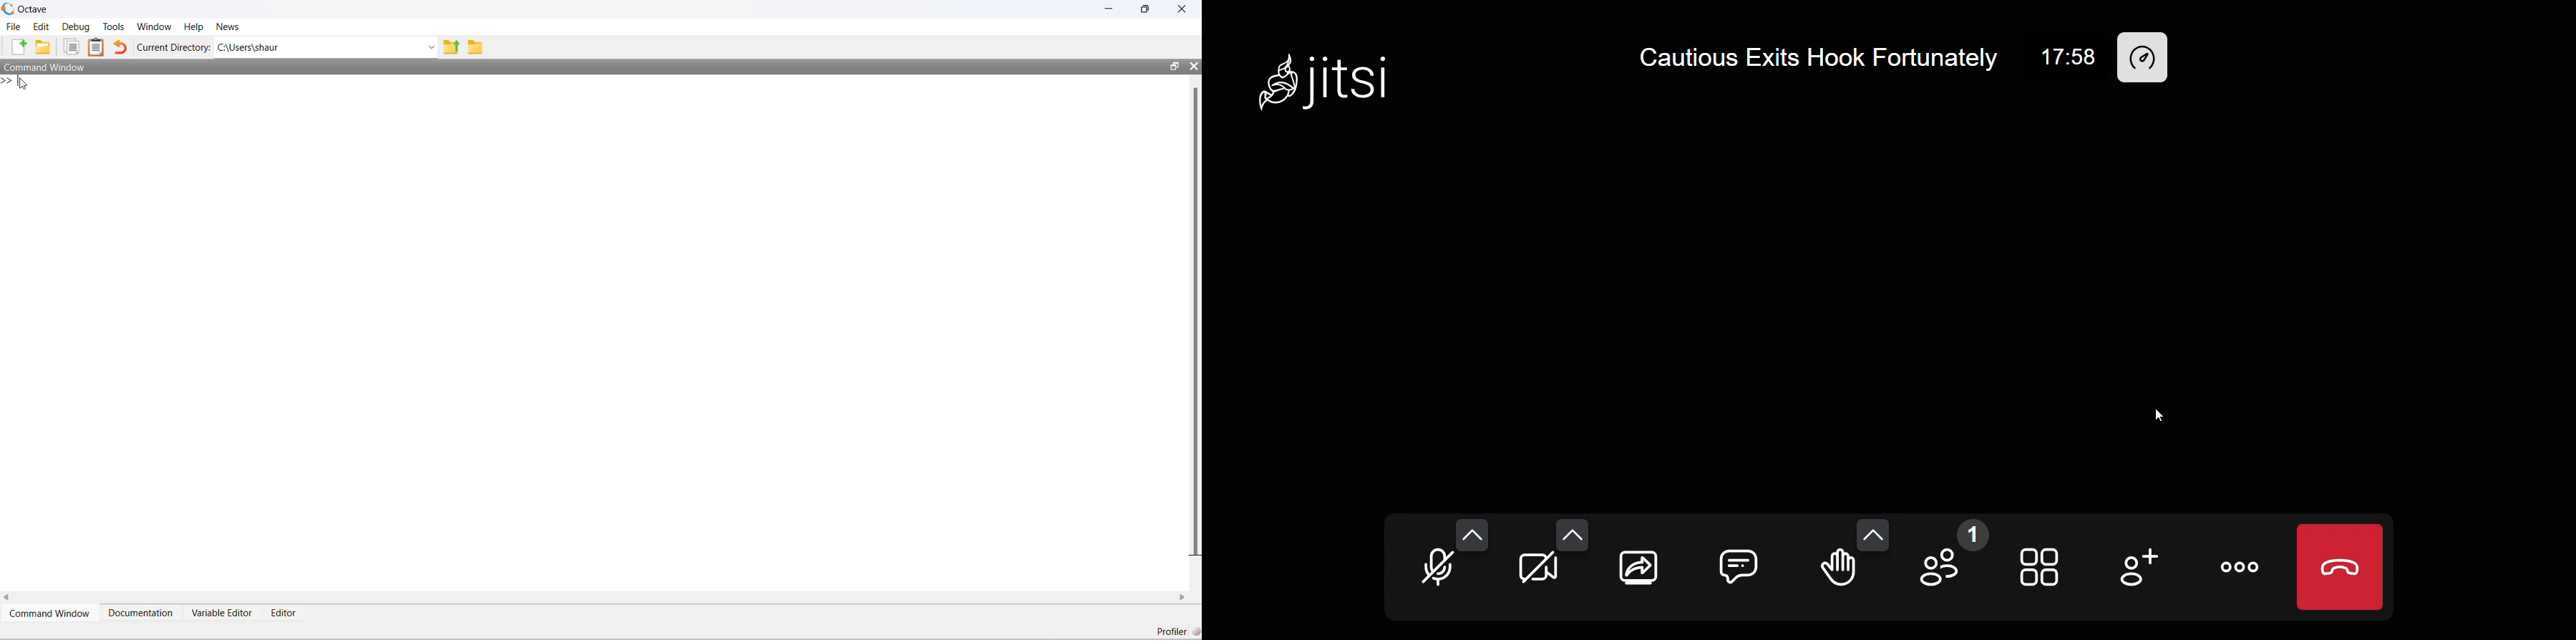 The height and width of the screenshot is (644, 2576). Describe the element at coordinates (121, 47) in the screenshot. I see `Undo` at that location.